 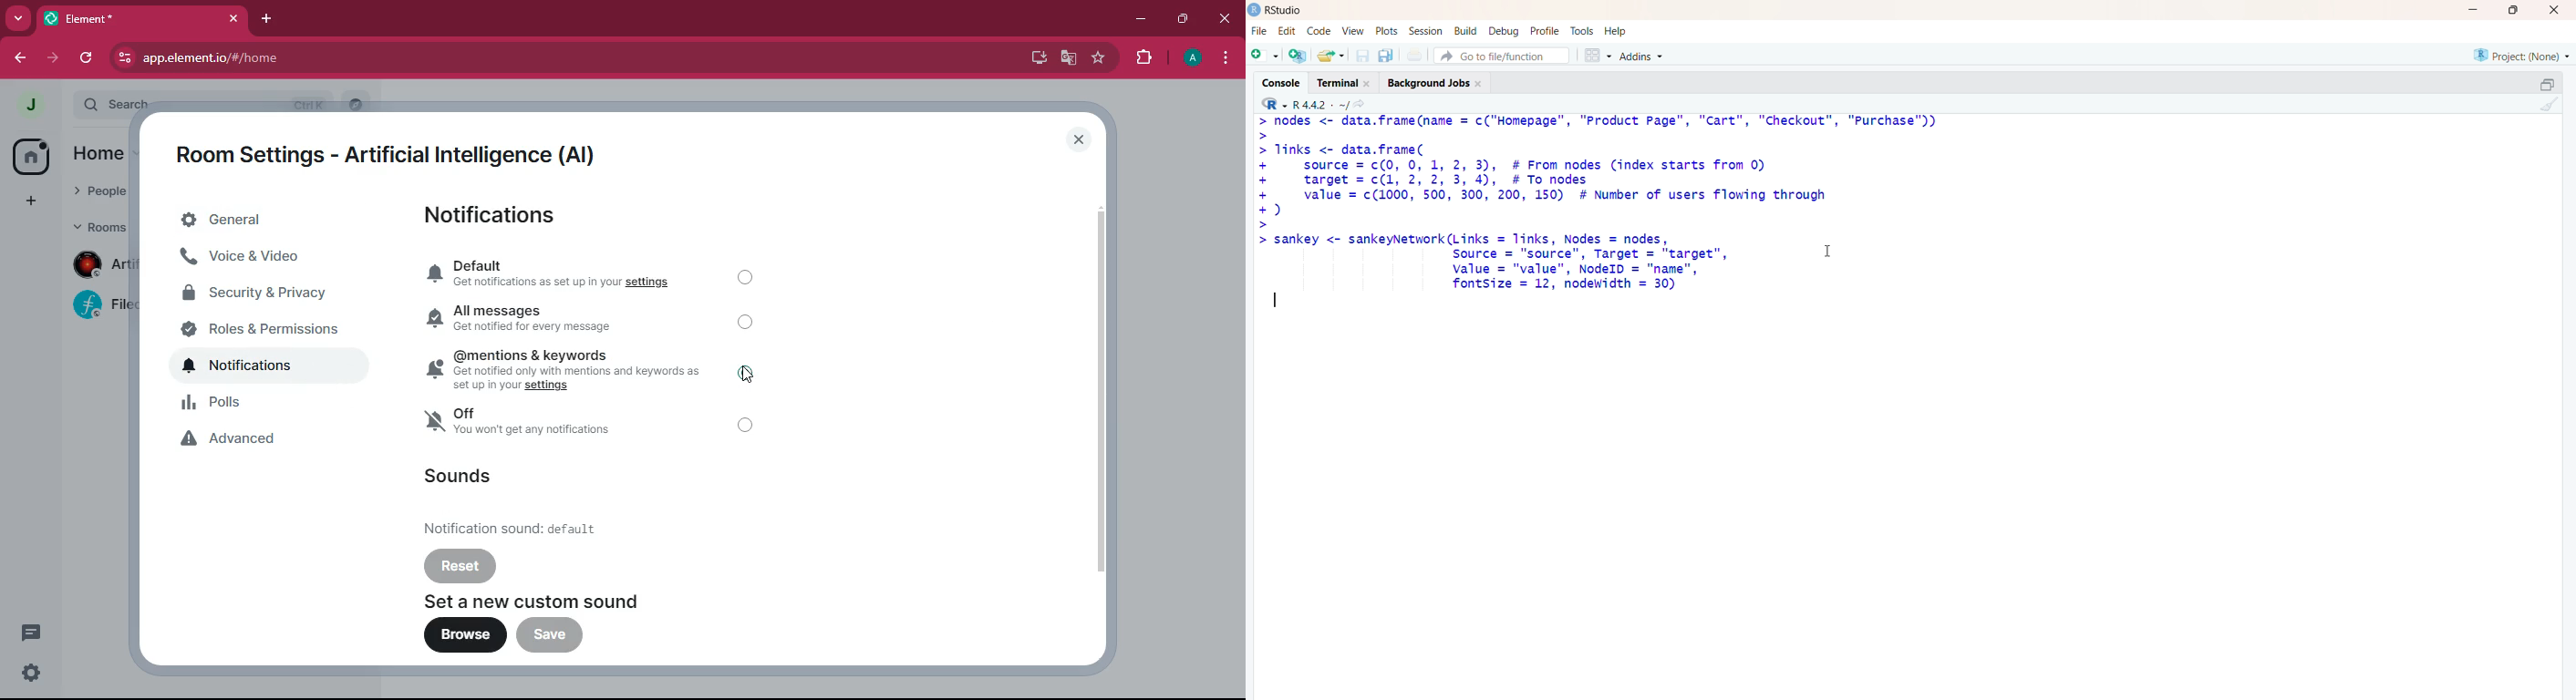 What do you see at coordinates (556, 318) in the screenshot?
I see `all messages` at bounding box center [556, 318].